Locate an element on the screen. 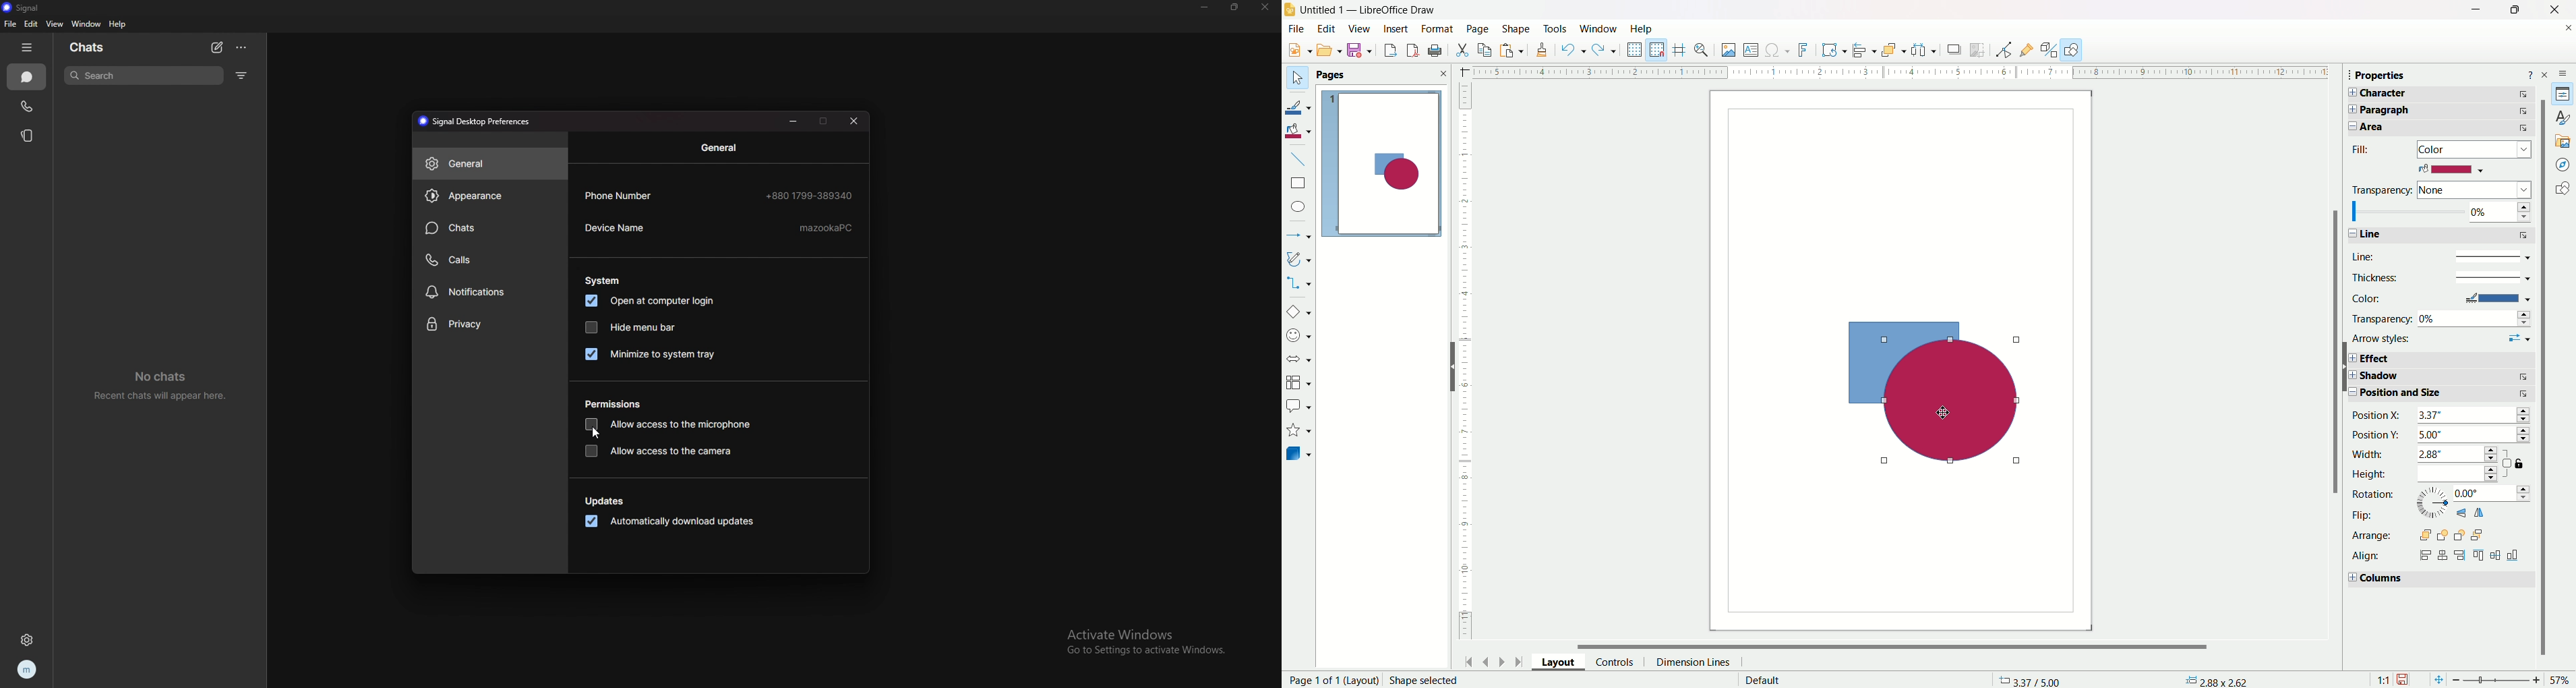 The height and width of the screenshot is (700, 2576). privacy is located at coordinates (490, 325).